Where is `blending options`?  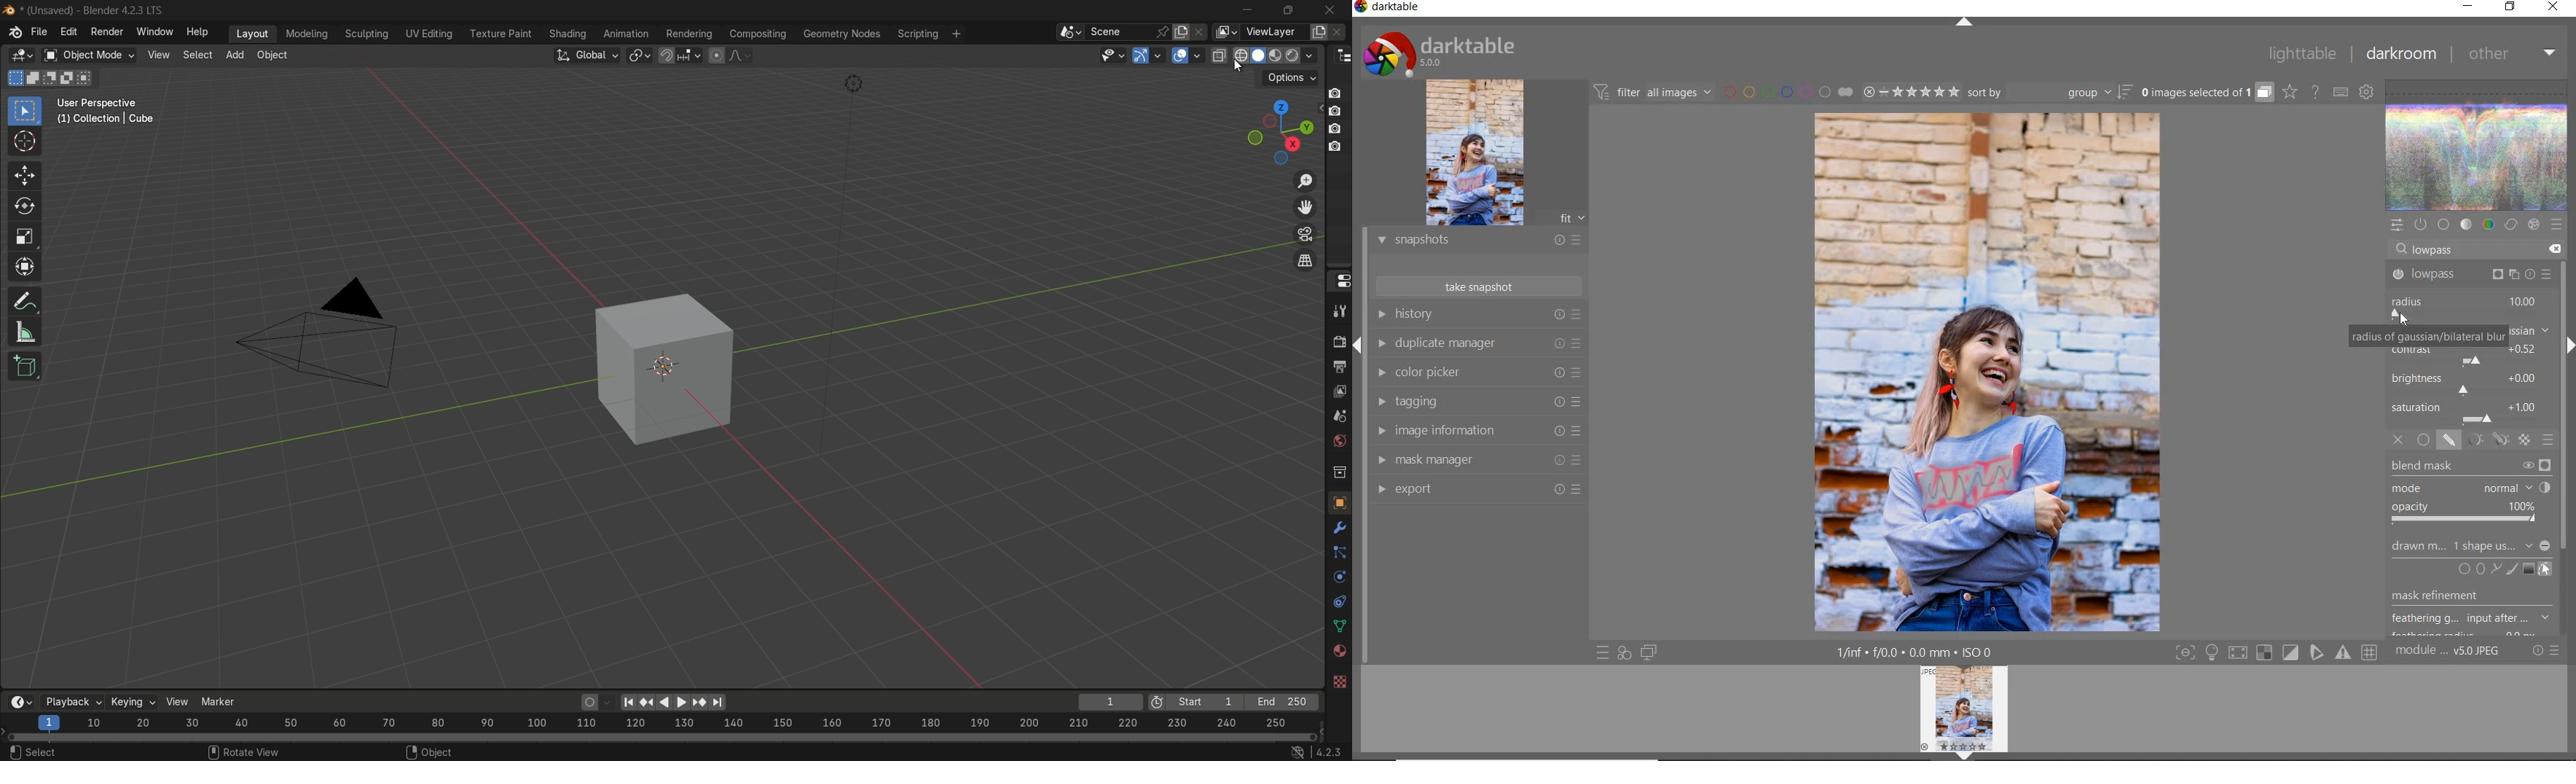 blending options is located at coordinates (2548, 440).